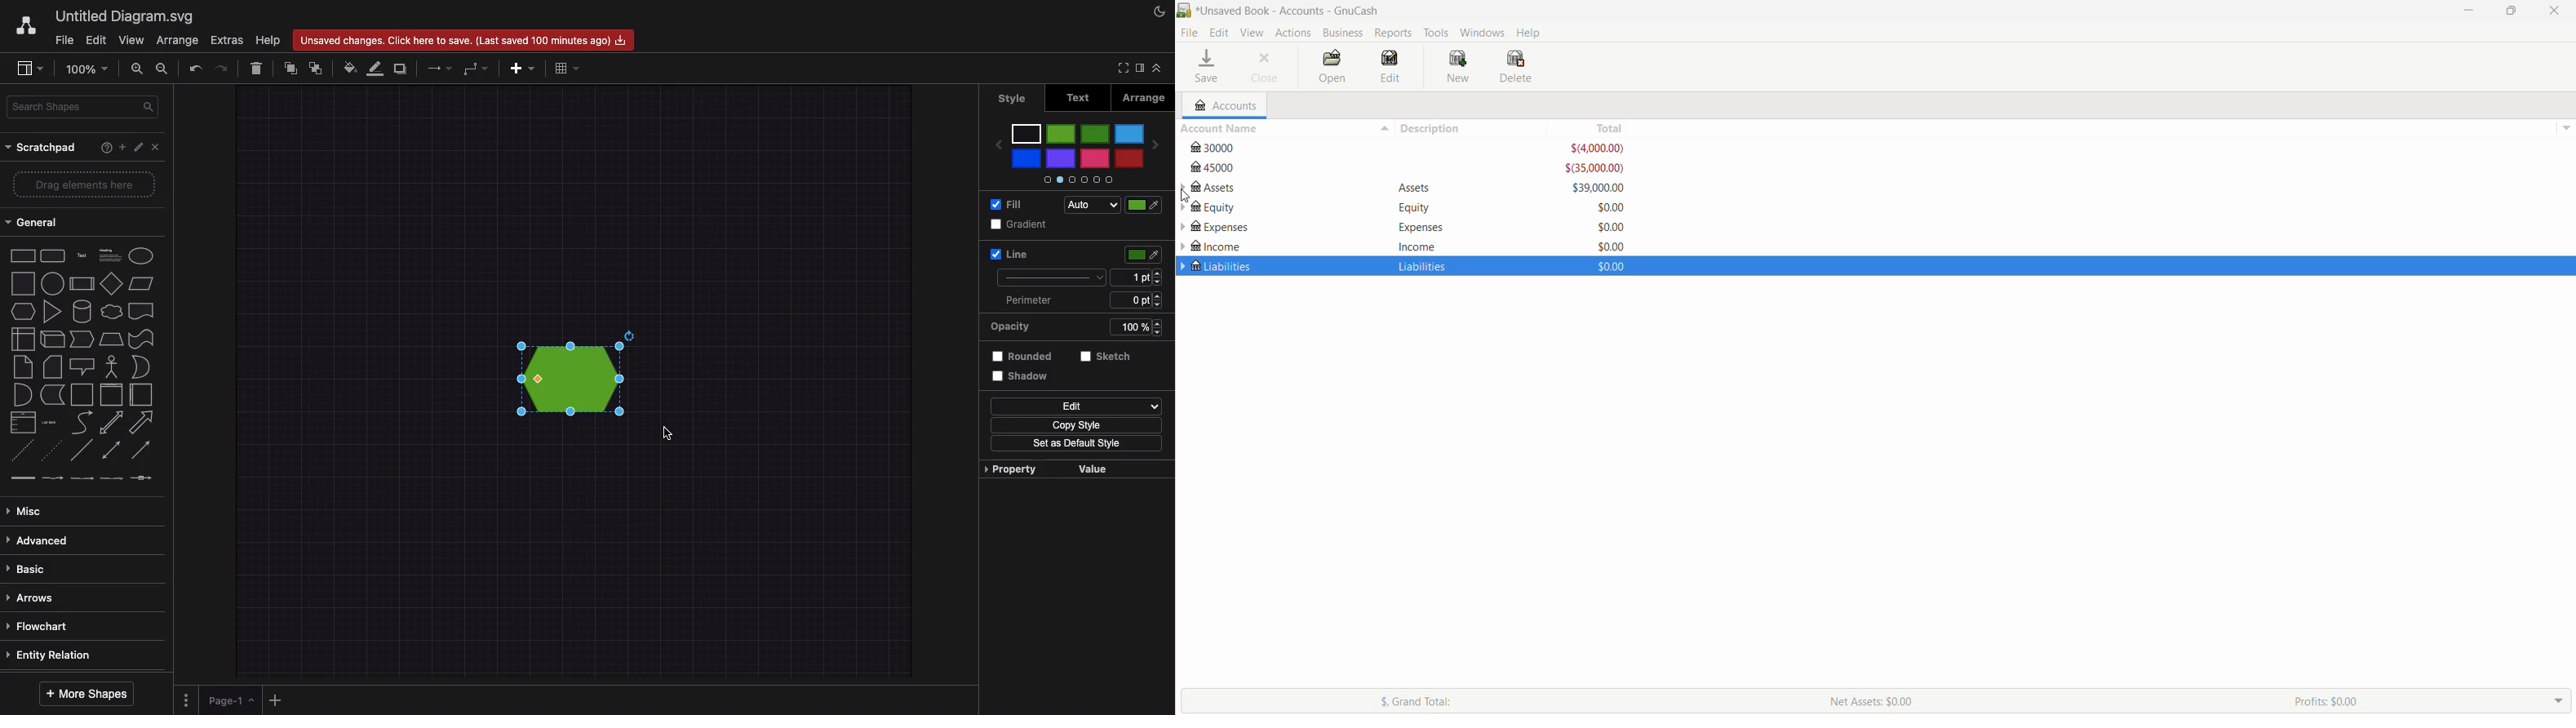  I want to click on Auto, so click(1093, 205).